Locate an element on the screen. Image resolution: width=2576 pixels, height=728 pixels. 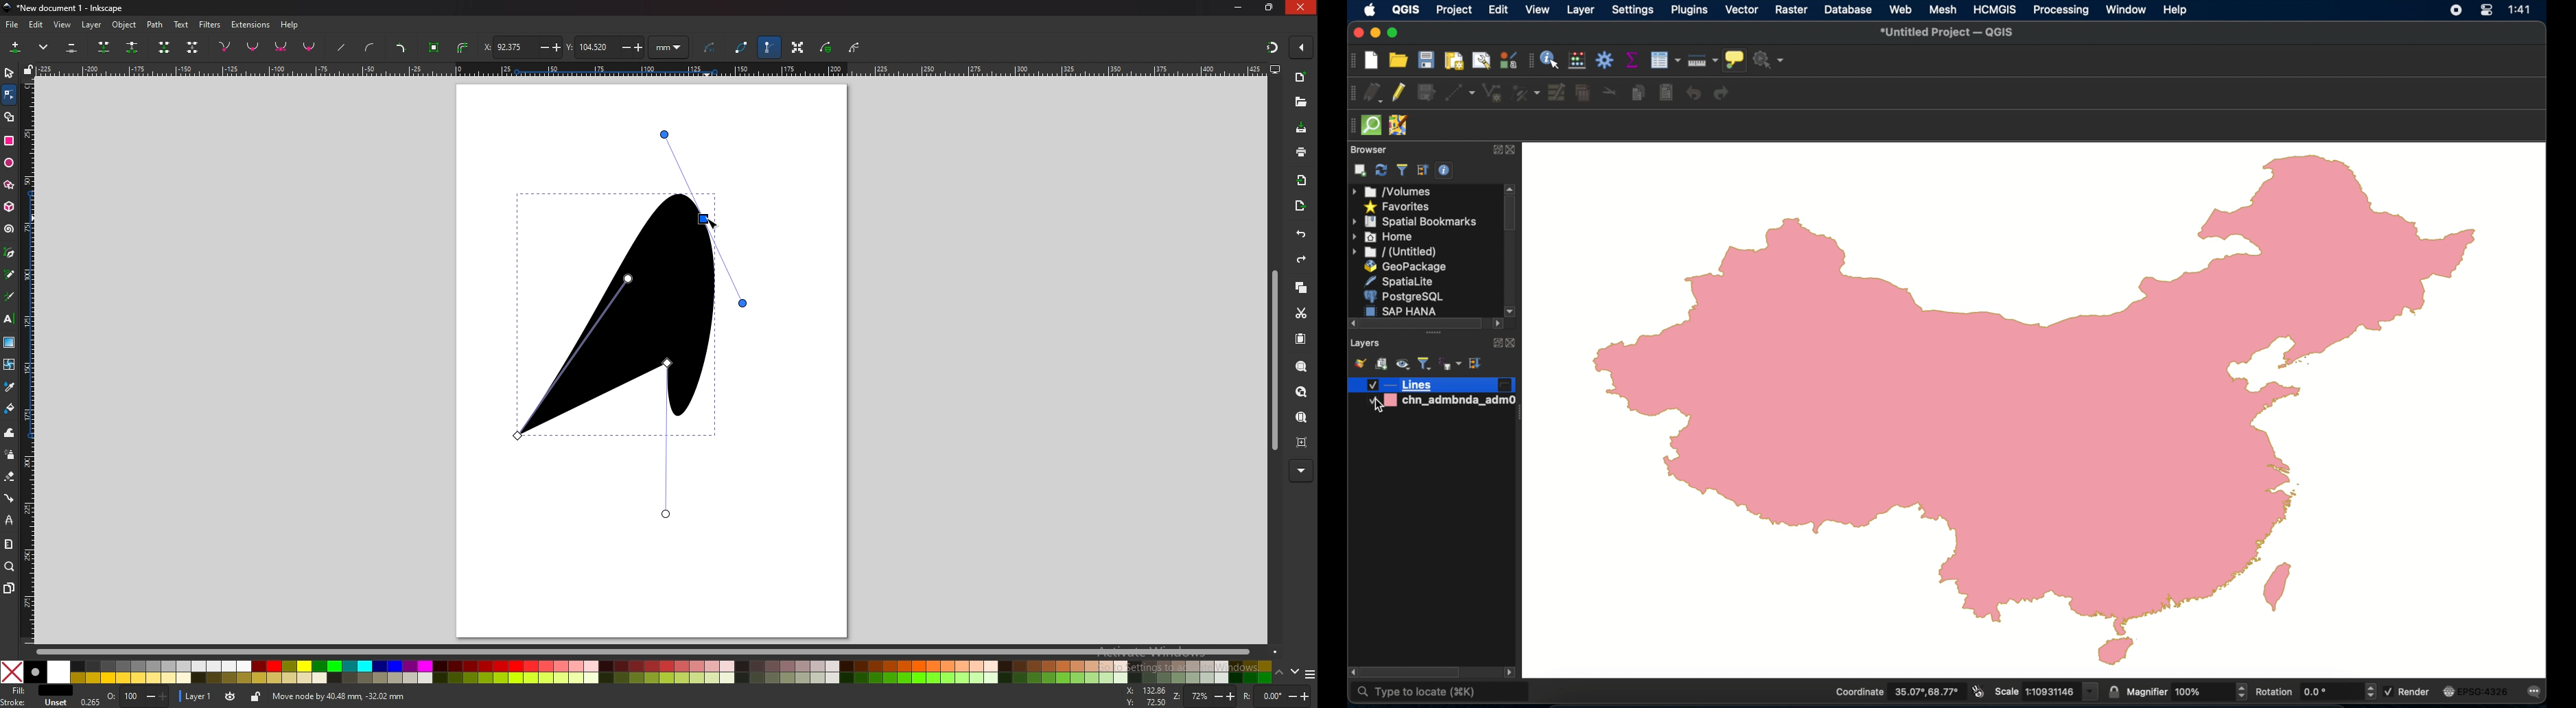
jsomremote is located at coordinates (1399, 125).